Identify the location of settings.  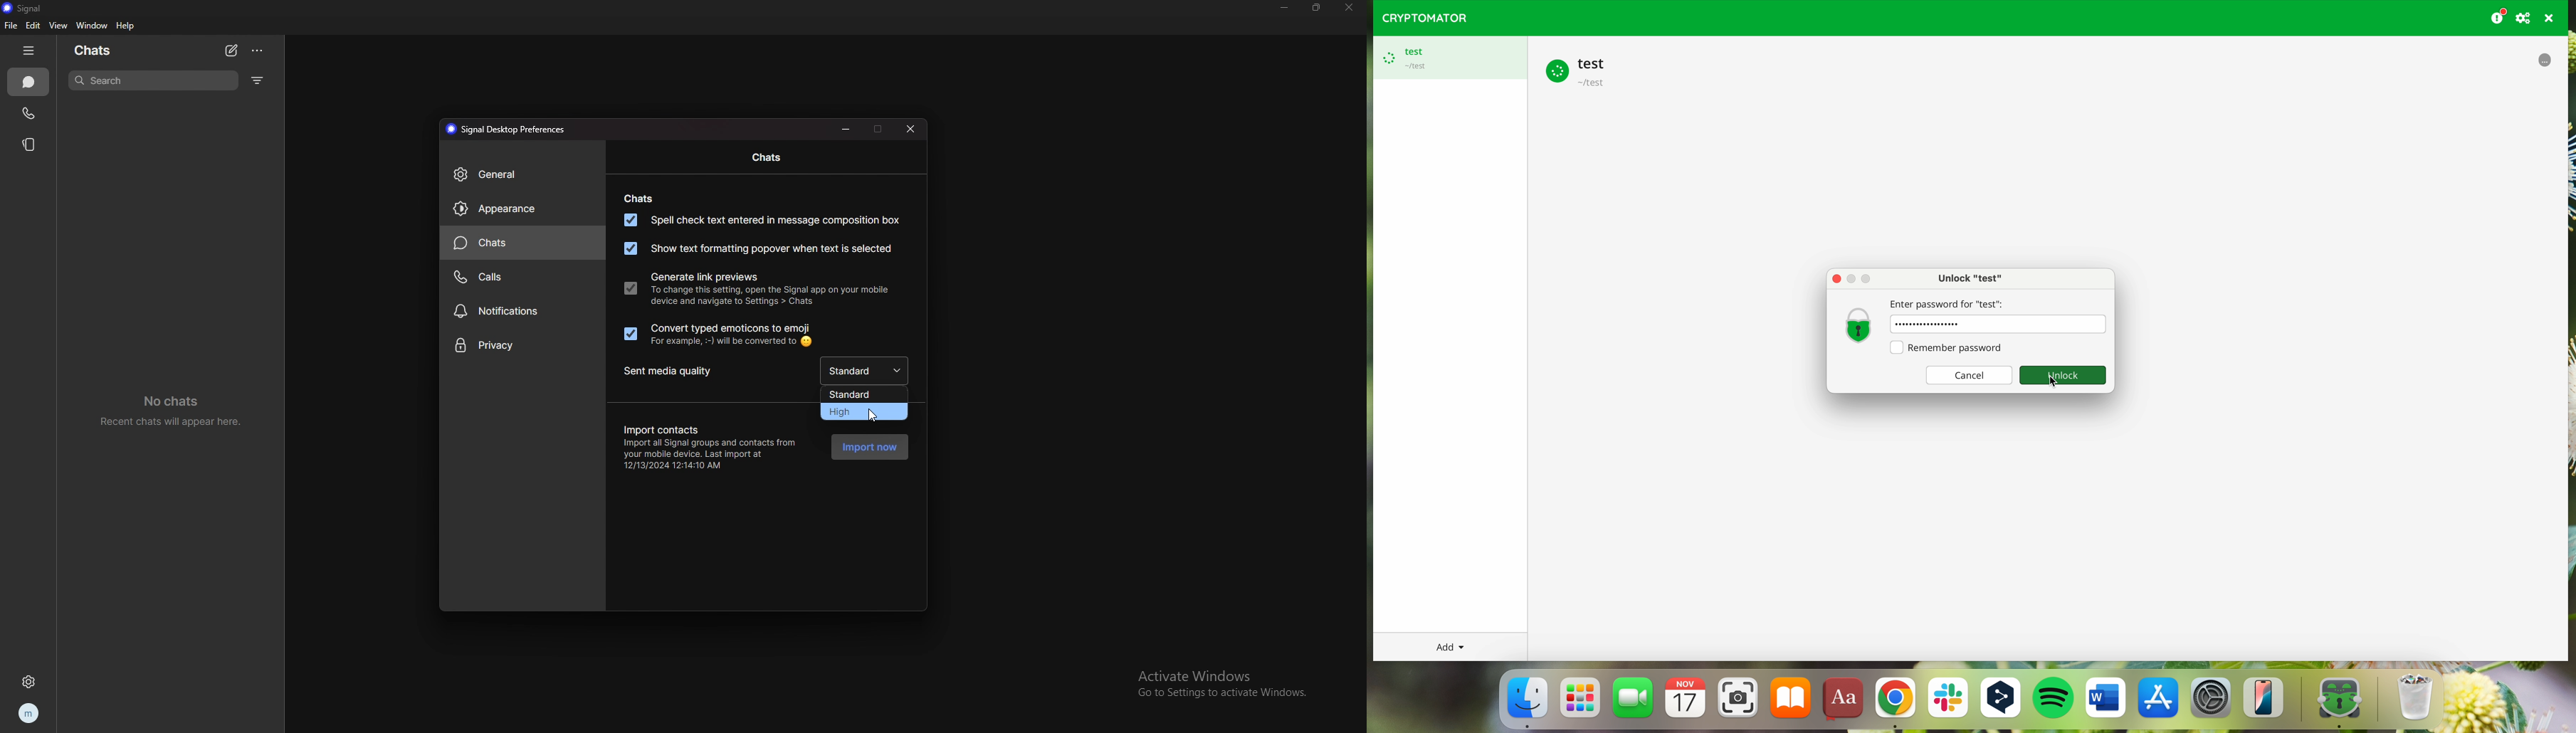
(30, 682).